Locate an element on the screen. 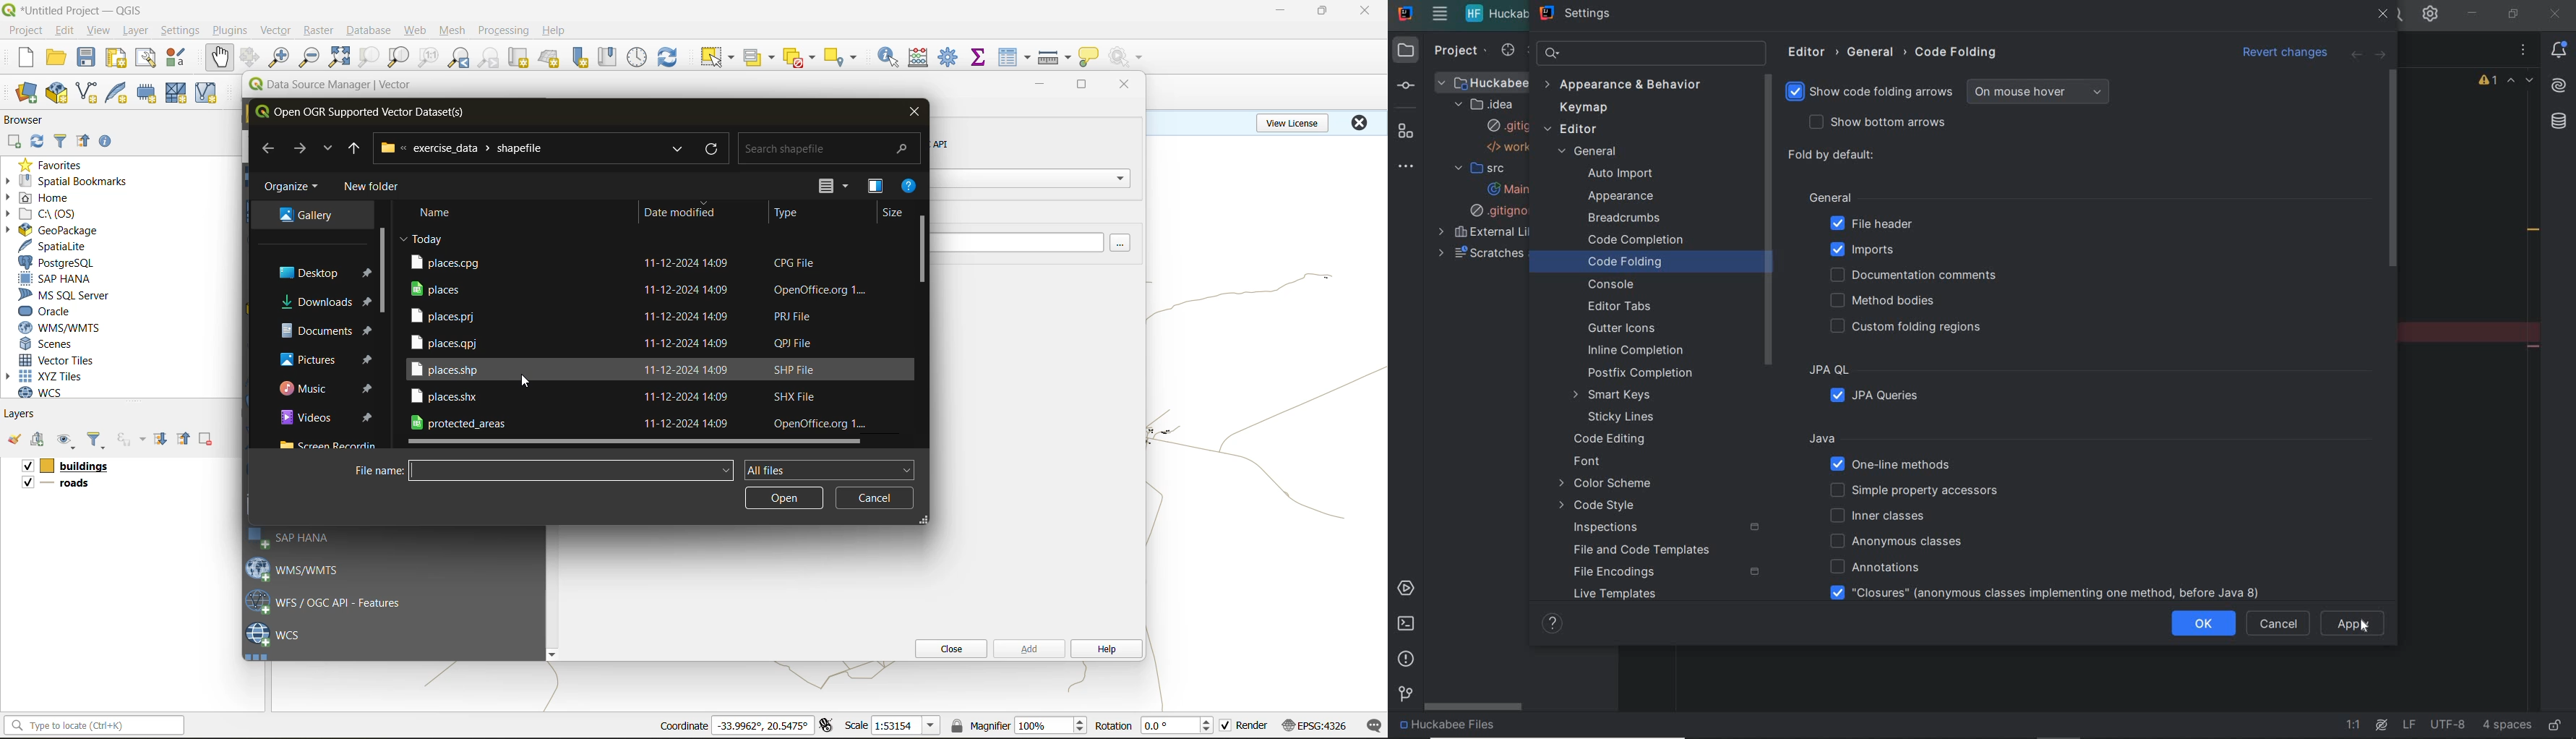 The width and height of the screenshot is (2576, 756). magnifier is located at coordinates (979, 725).